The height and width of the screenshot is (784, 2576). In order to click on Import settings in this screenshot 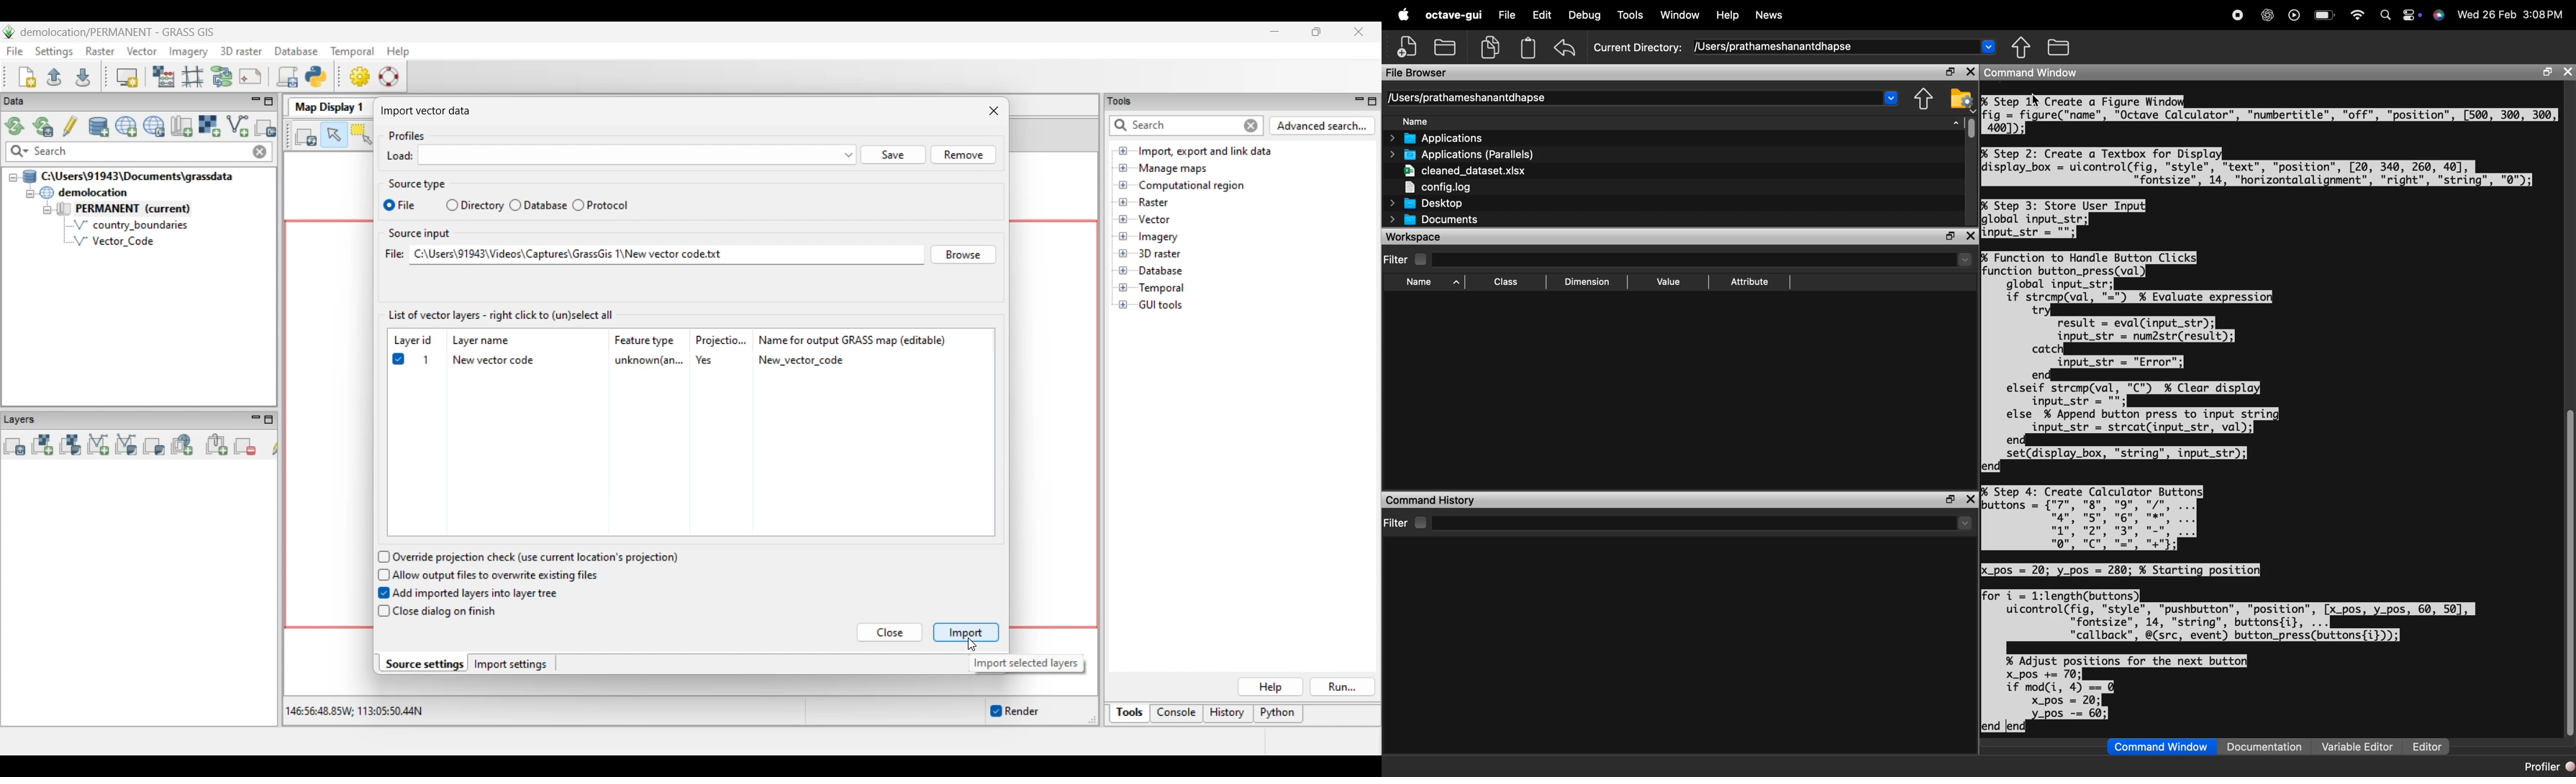, I will do `click(511, 664)`.